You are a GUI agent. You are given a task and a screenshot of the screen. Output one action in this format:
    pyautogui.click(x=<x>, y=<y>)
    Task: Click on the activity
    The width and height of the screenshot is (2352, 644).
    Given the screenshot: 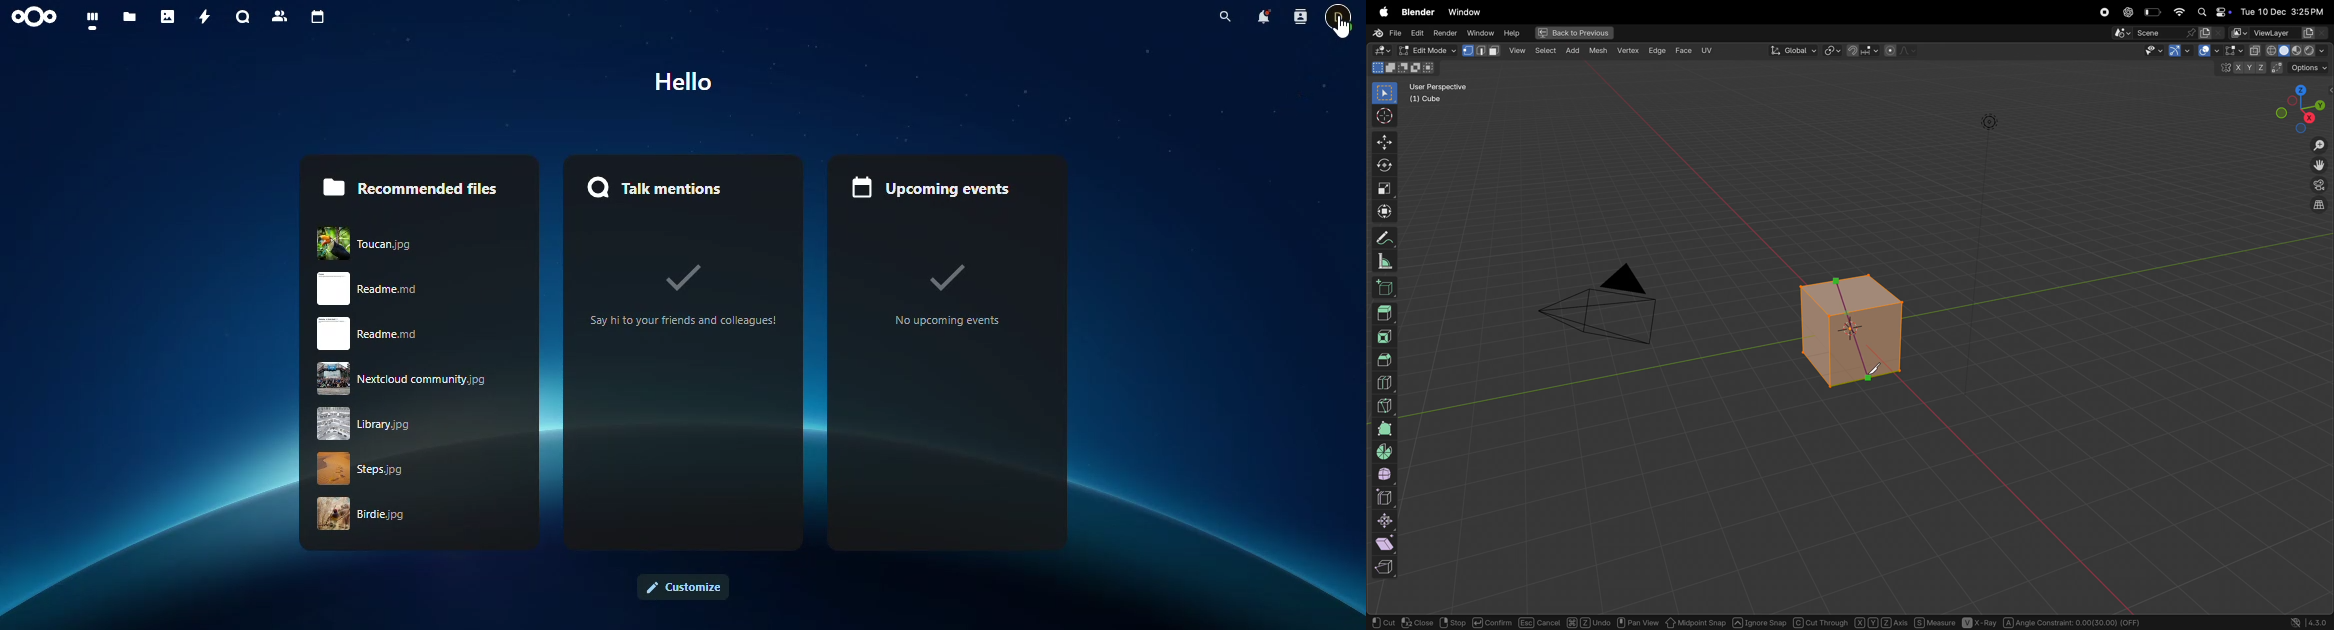 What is the action you would take?
    pyautogui.click(x=207, y=18)
    